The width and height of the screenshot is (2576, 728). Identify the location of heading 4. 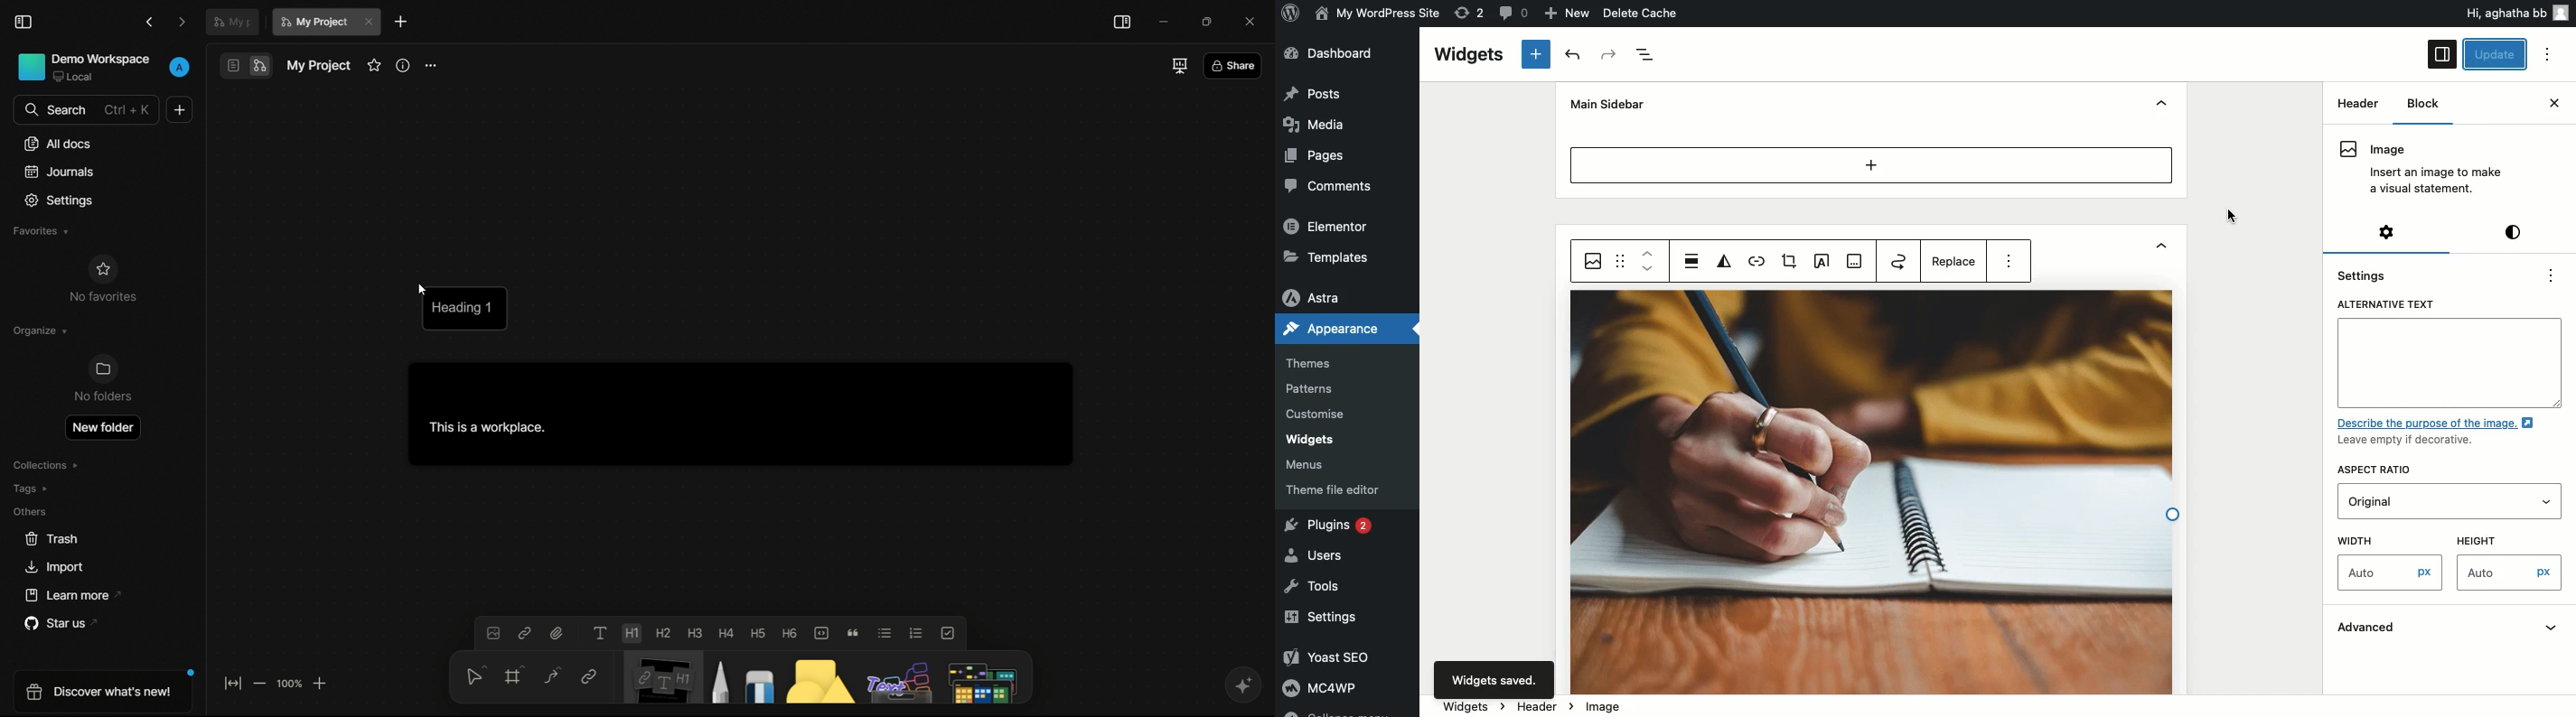
(730, 628).